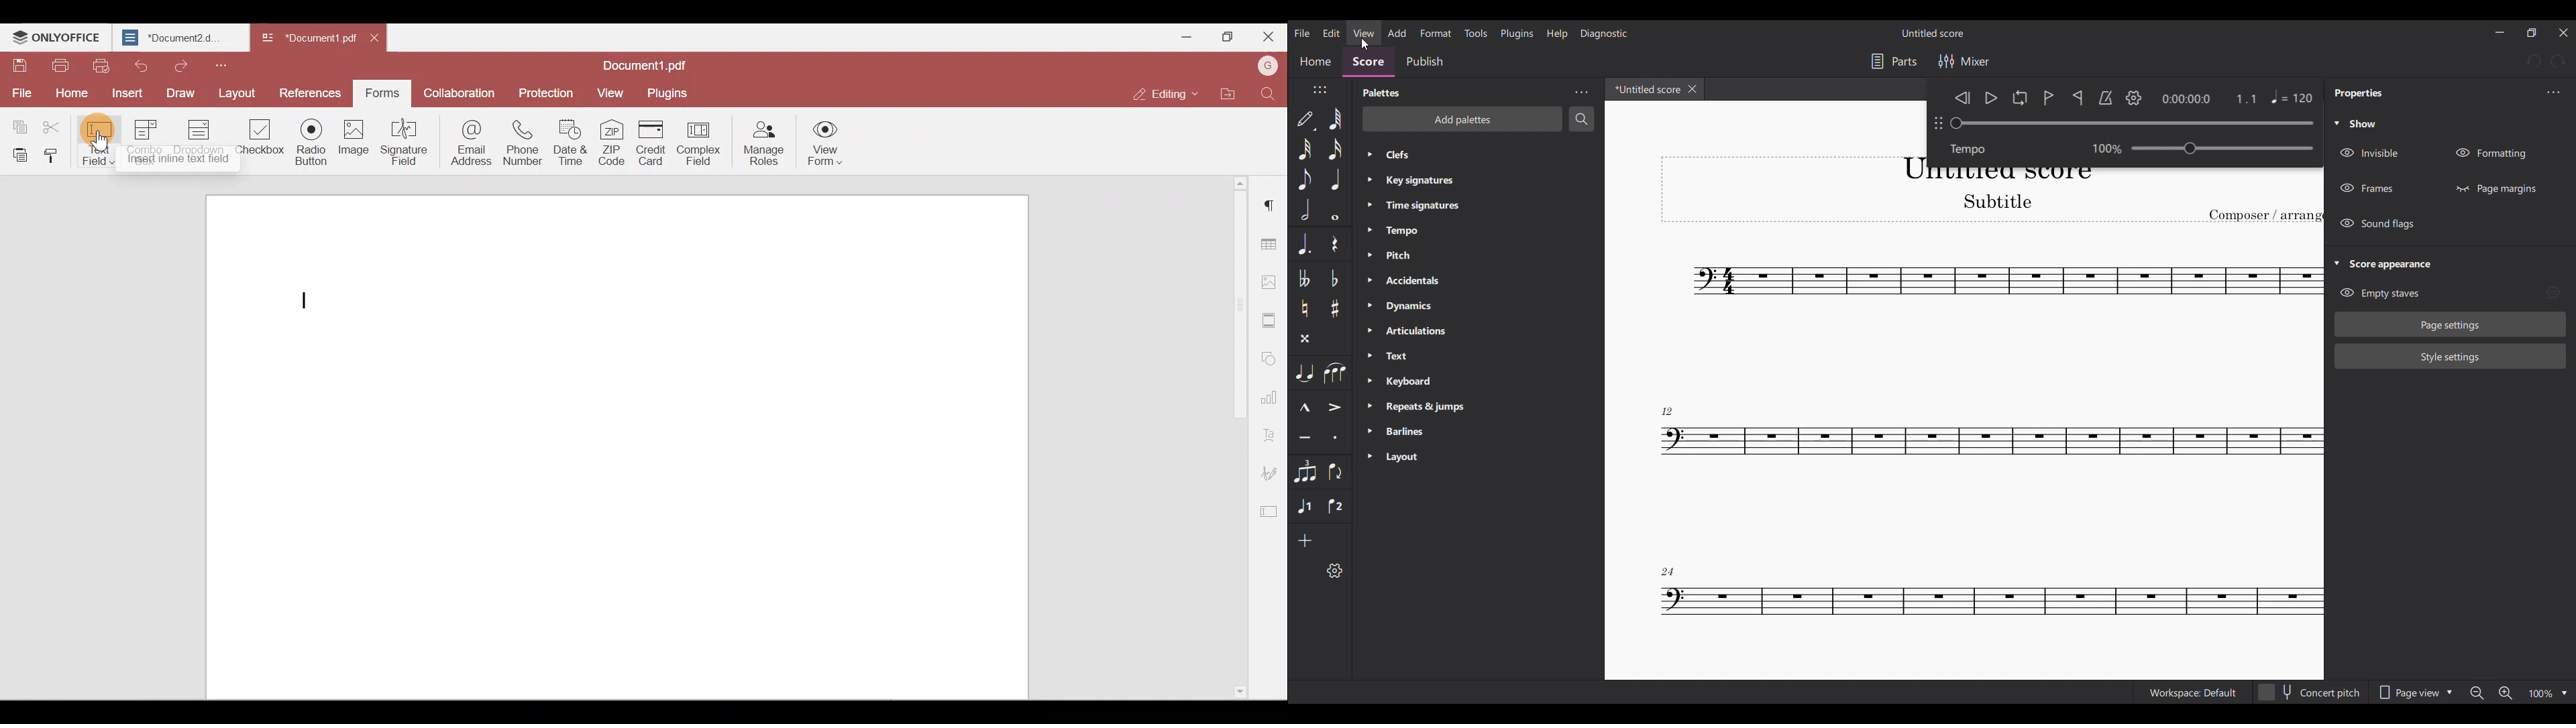 This screenshot has height=728, width=2576. What do you see at coordinates (17, 64) in the screenshot?
I see `Save` at bounding box center [17, 64].